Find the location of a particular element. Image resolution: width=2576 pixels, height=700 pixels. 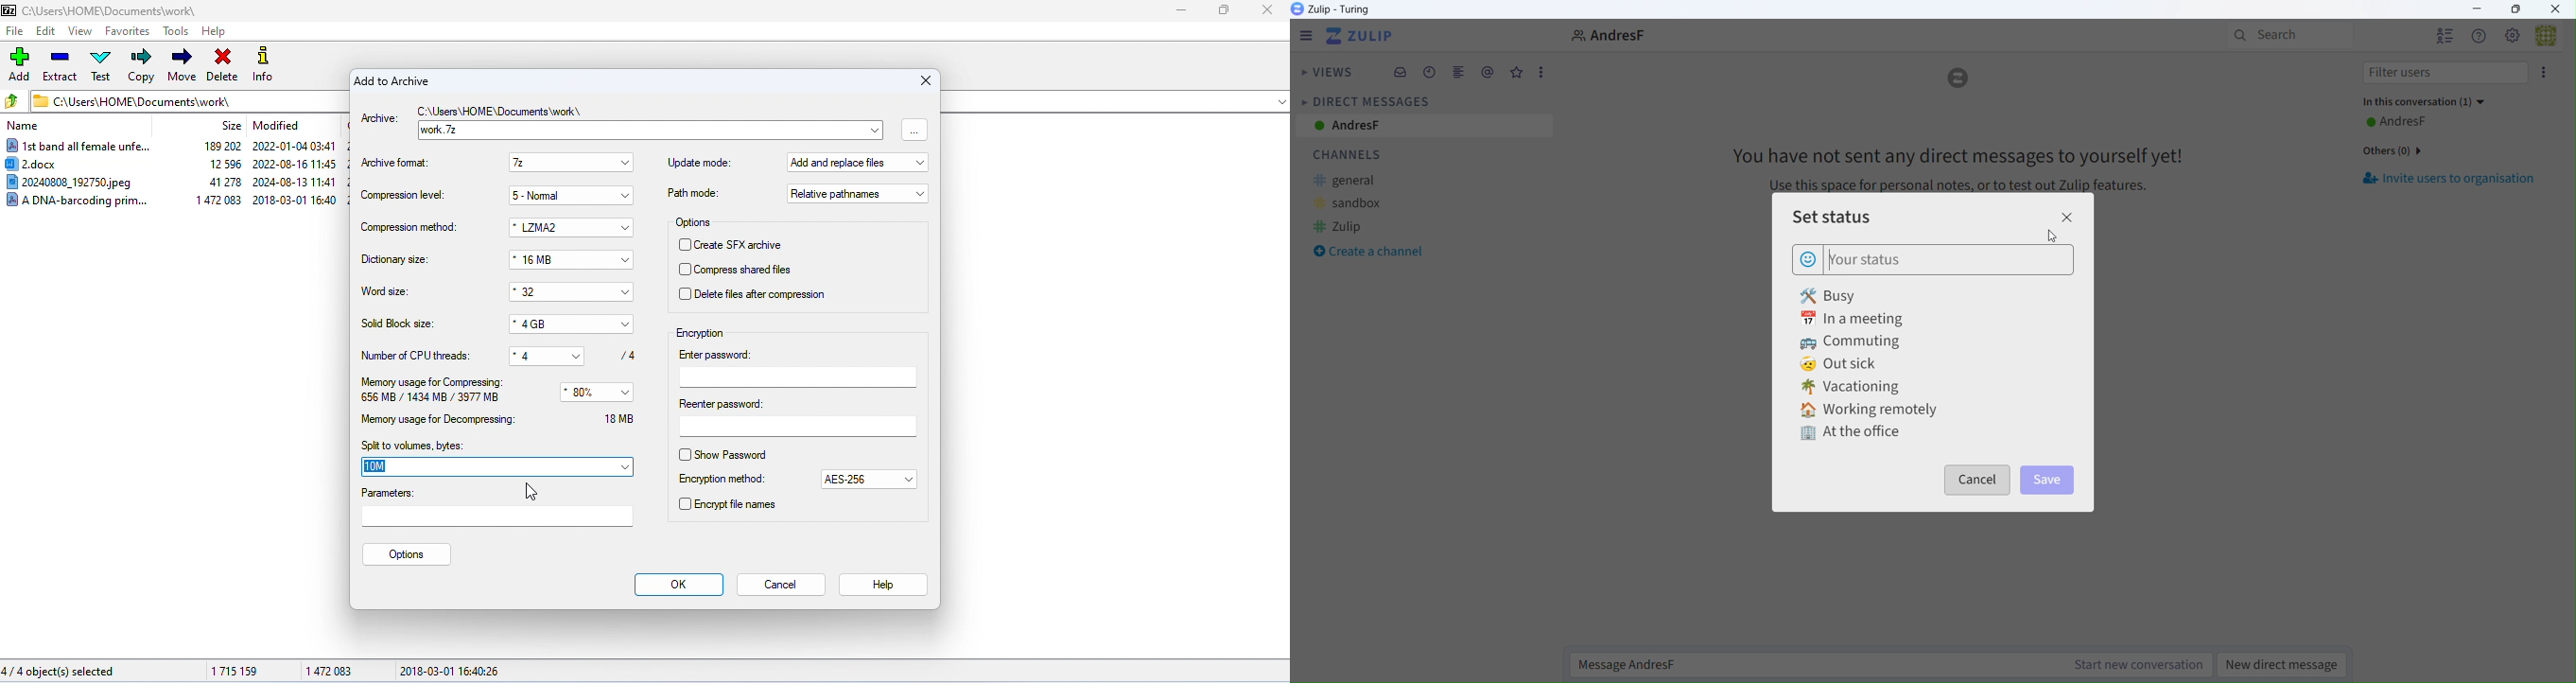

Vacationing is located at coordinates (1856, 387).